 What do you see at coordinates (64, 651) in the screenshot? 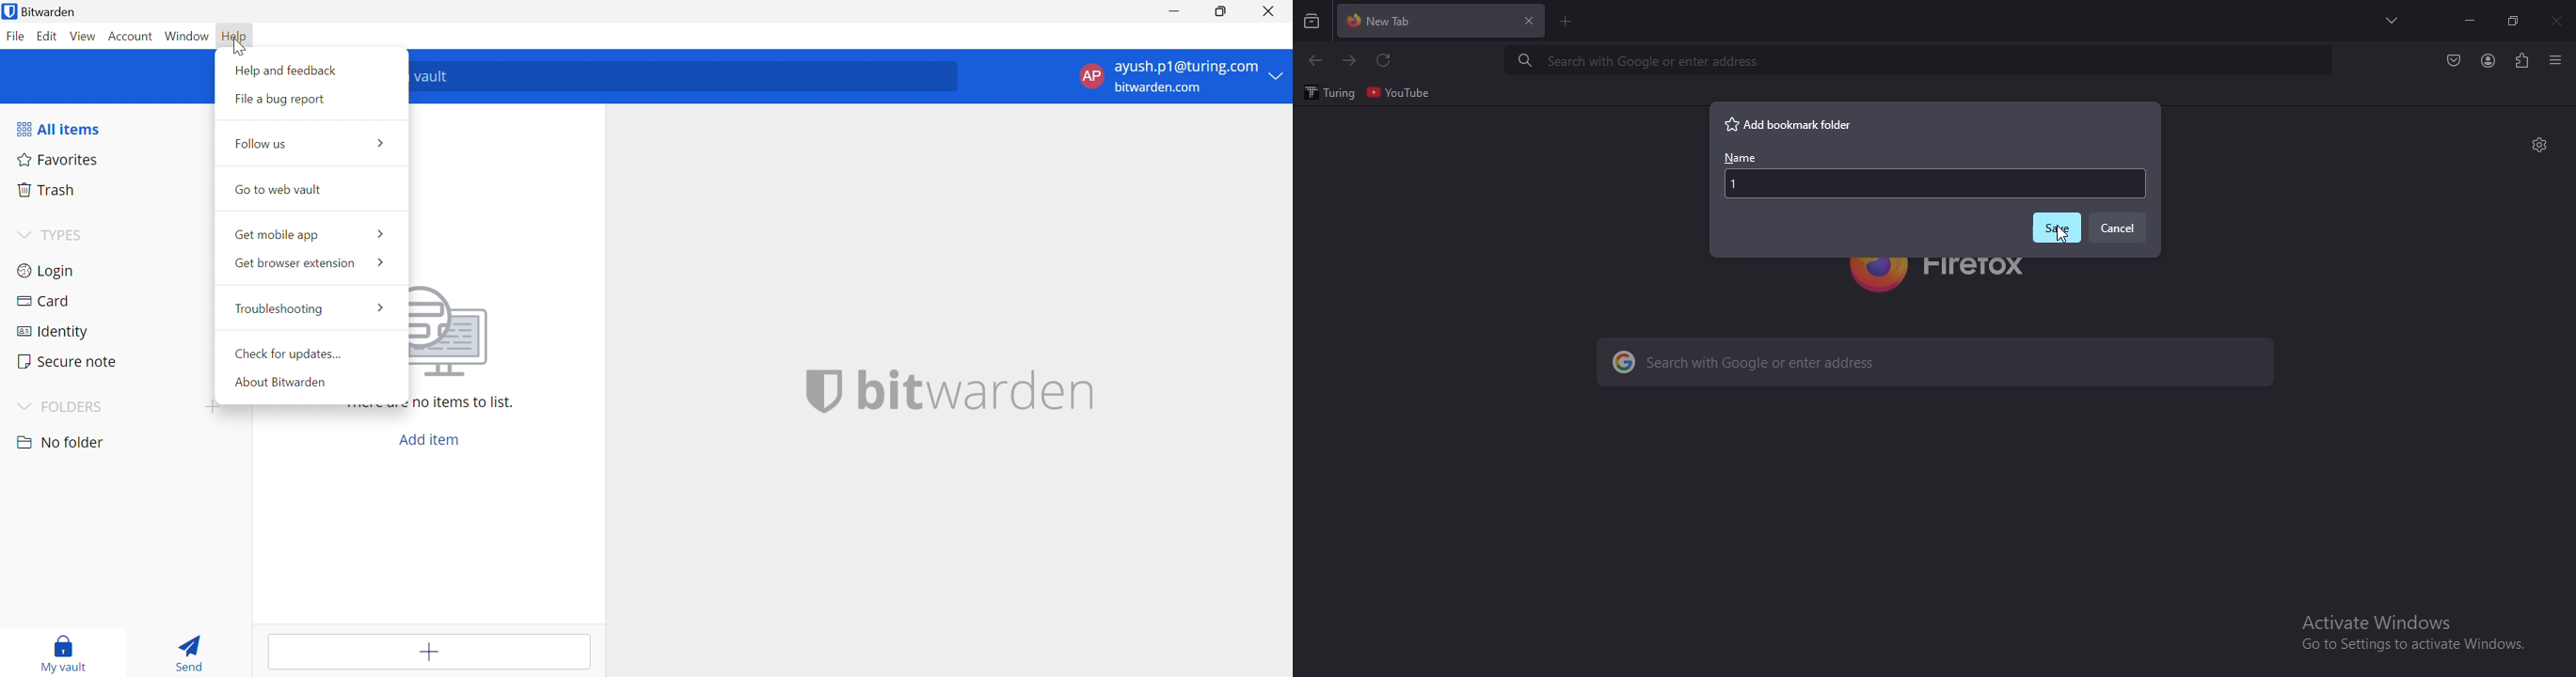
I see `My vault` at bounding box center [64, 651].